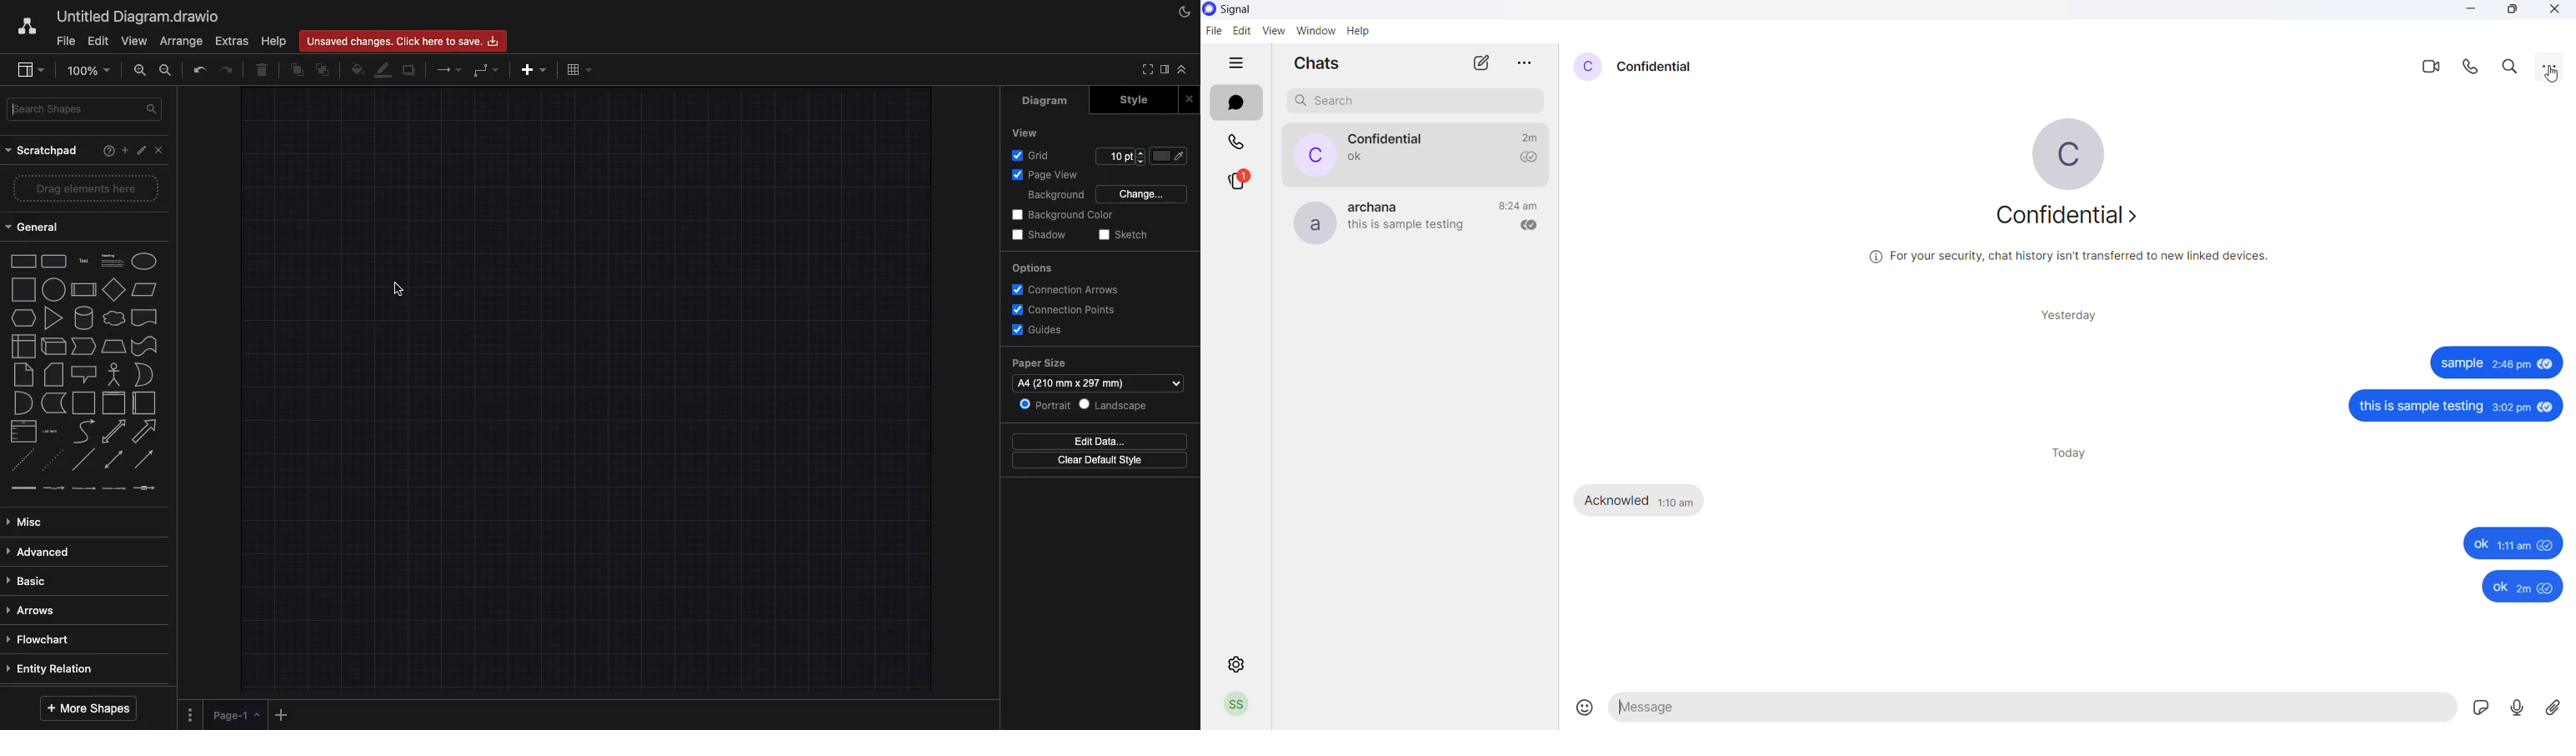 The height and width of the screenshot is (756, 2576). What do you see at coordinates (64, 42) in the screenshot?
I see `File` at bounding box center [64, 42].